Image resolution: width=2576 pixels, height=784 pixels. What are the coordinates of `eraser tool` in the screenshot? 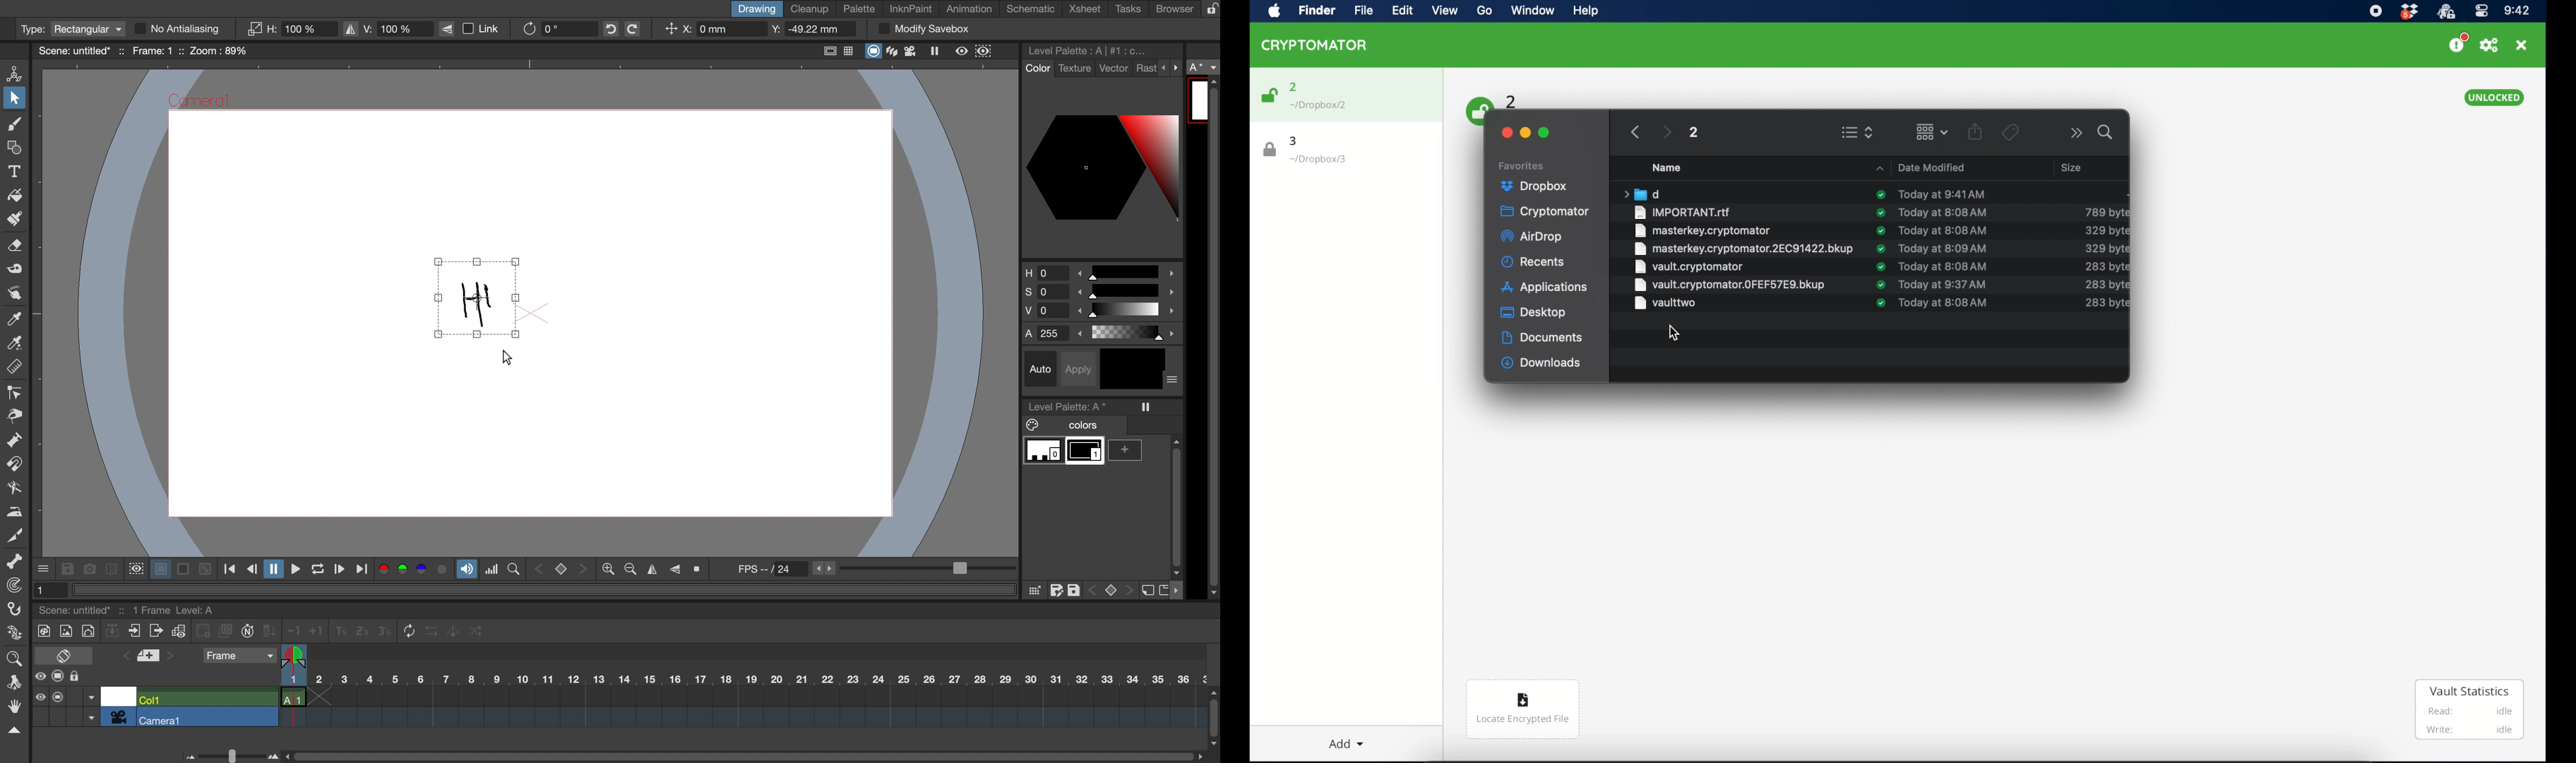 It's located at (16, 248).